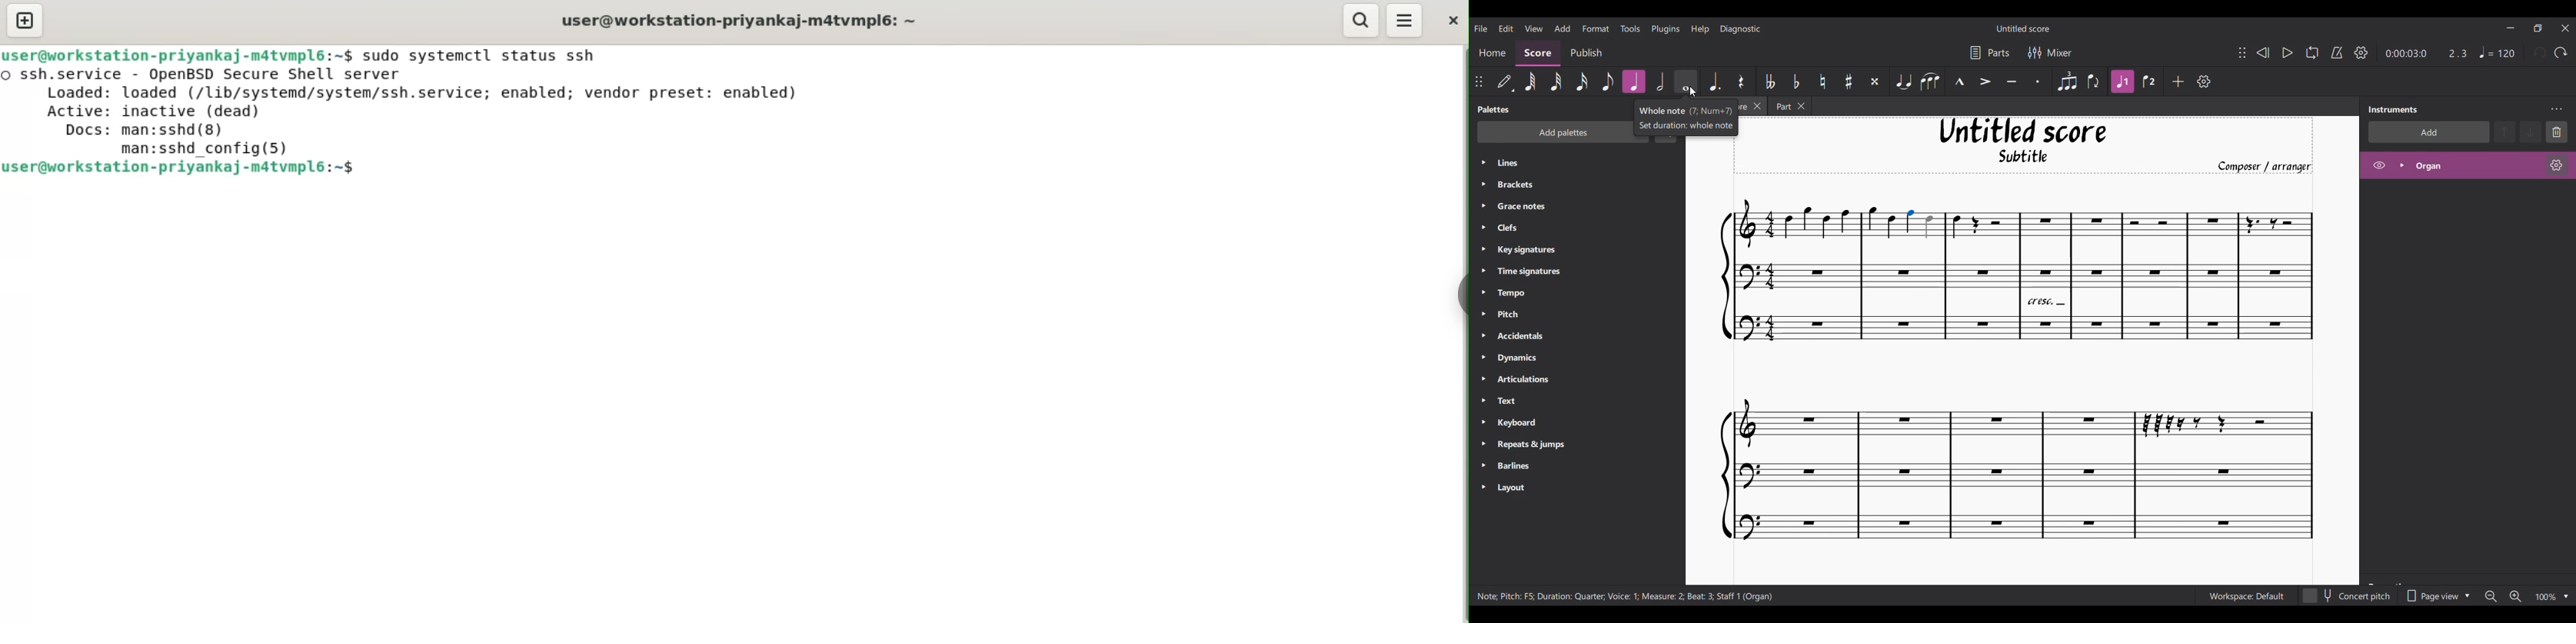 Image resolution: width=2576 pixels, height=644 pixels. I want to click on Rest, so click(1742, 81).